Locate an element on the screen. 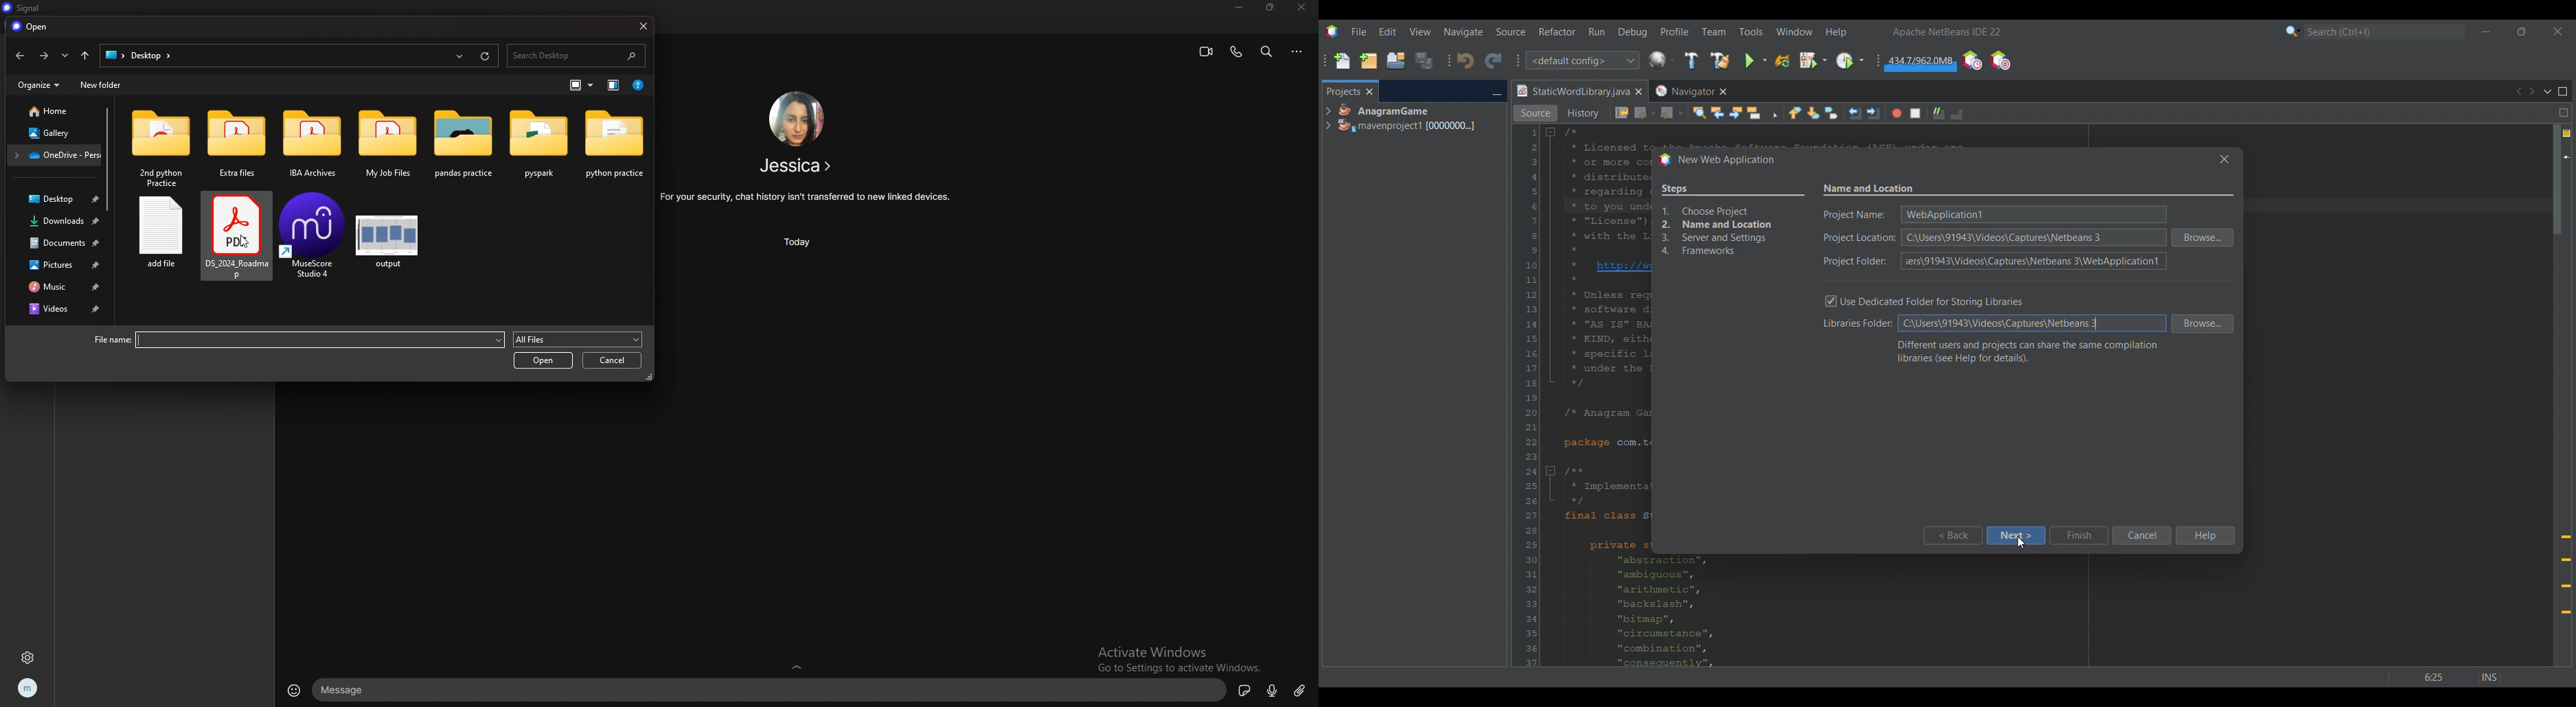 This screenshot has height=728, width=2576. file is located at coordinates (388, 243).